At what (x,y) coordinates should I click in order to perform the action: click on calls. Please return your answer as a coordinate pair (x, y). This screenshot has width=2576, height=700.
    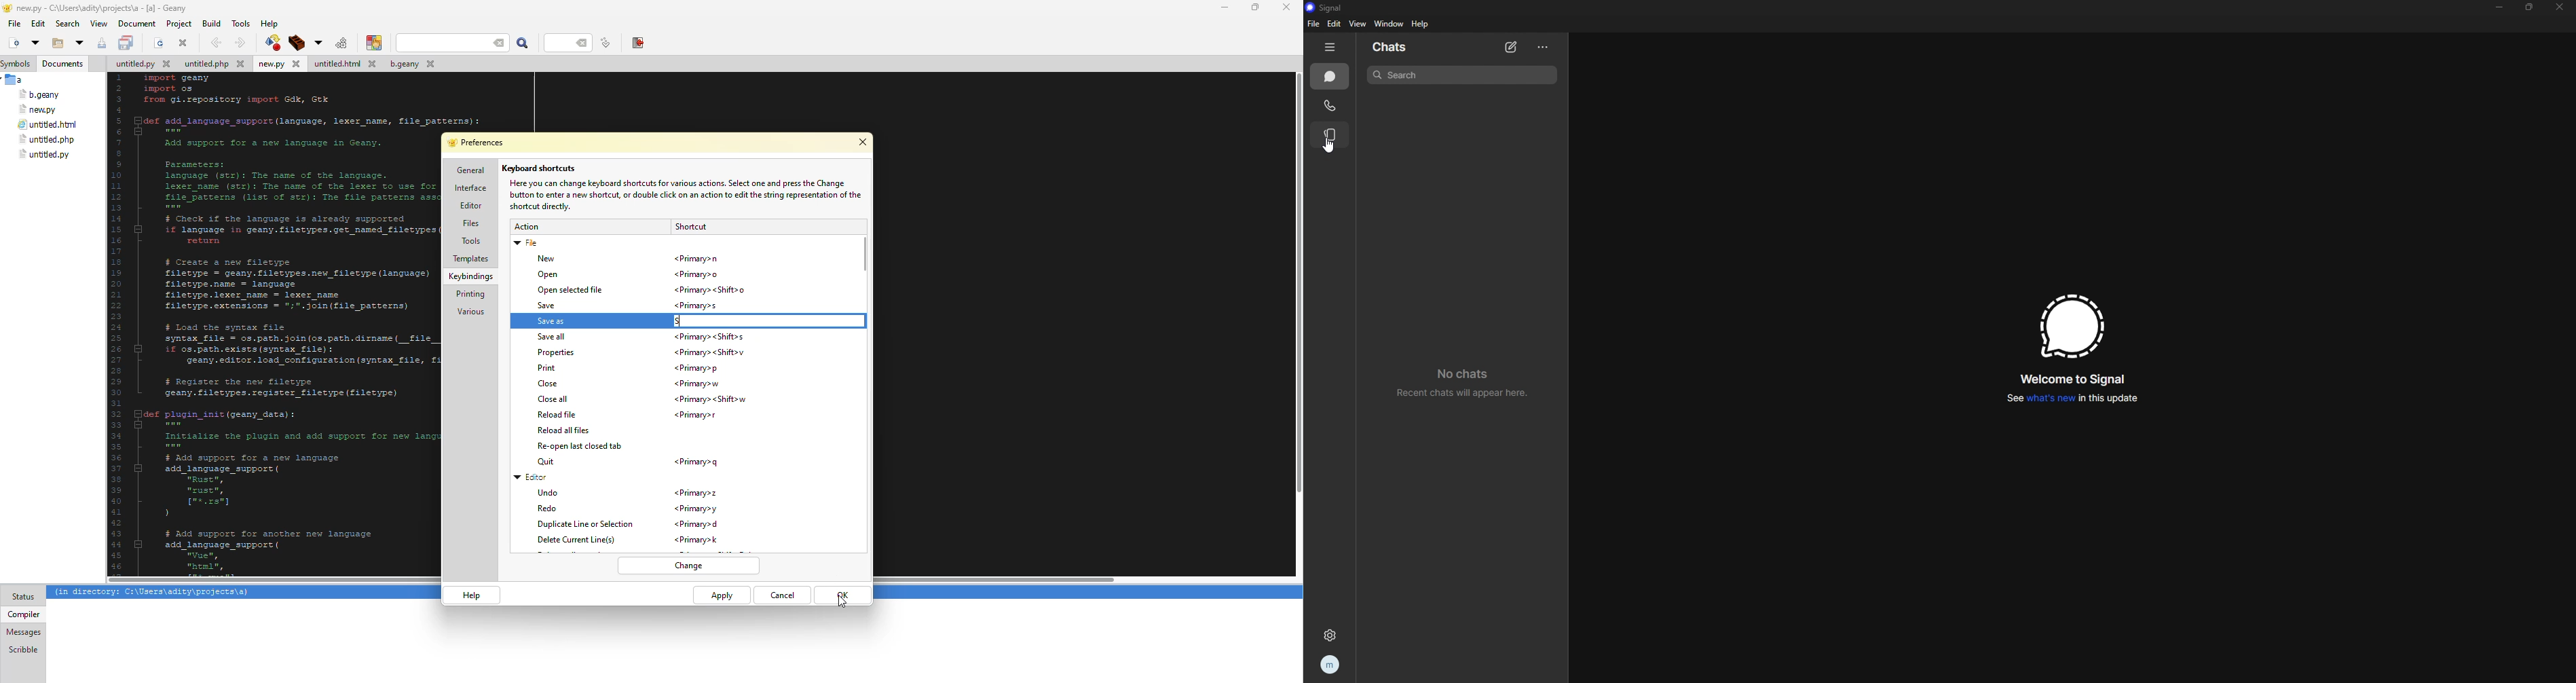
    Looking at the image, I should click on (1330, 105).